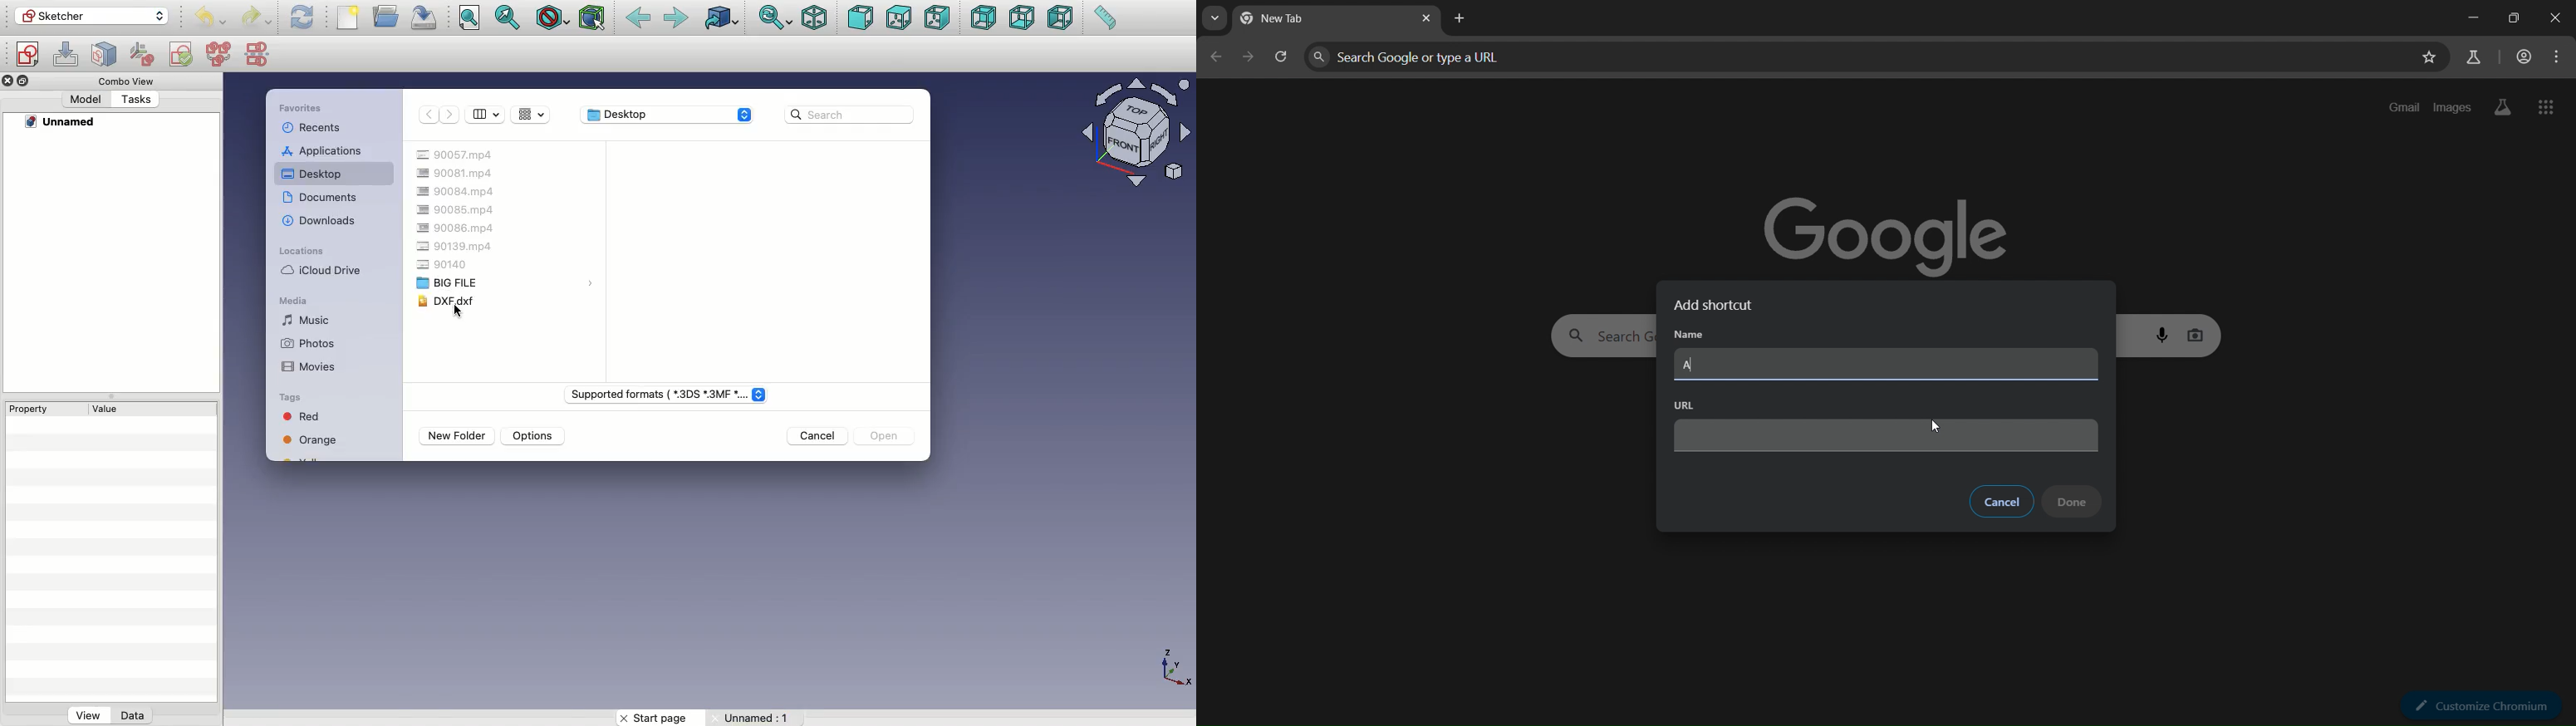 This screenshot has width=2576, height=728. I want to click on Options, so click(534, 436).